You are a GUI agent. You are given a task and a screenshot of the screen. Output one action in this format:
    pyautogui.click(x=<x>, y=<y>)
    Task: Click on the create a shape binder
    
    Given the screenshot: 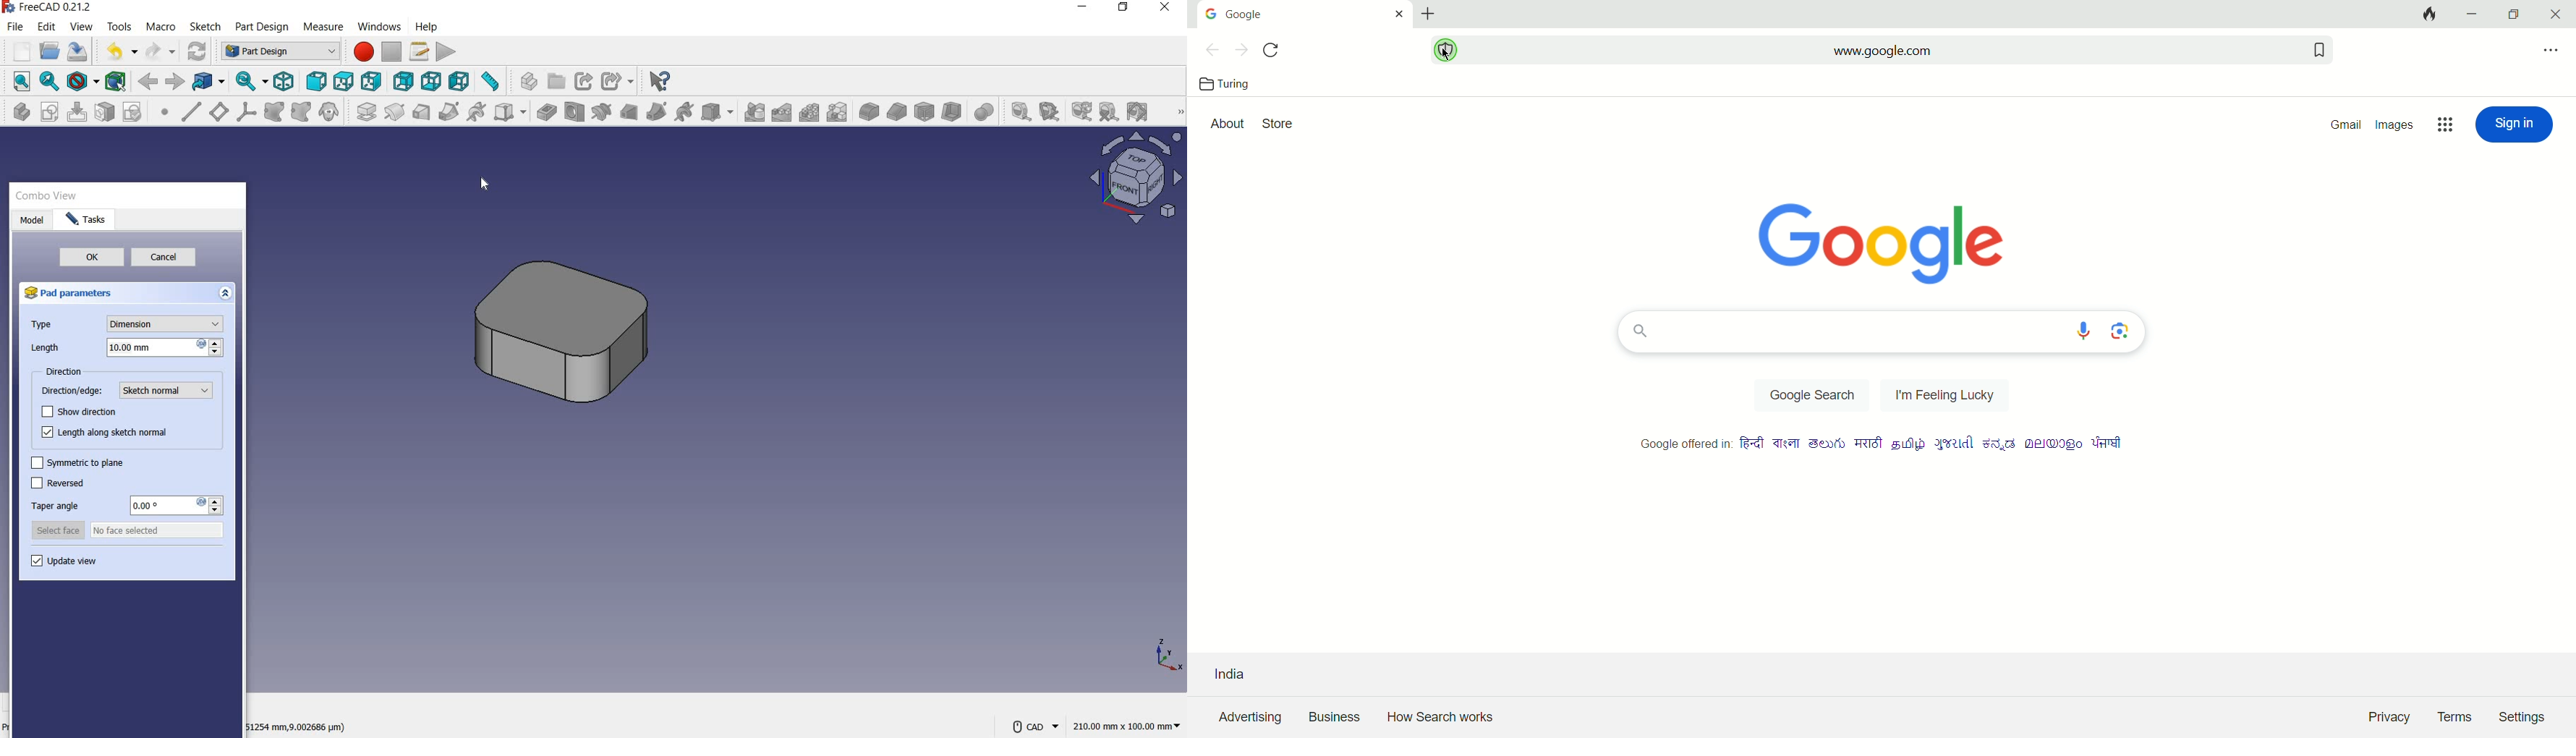 What is the action you would take?
    pyautogui.click(x=274, y=112)
    